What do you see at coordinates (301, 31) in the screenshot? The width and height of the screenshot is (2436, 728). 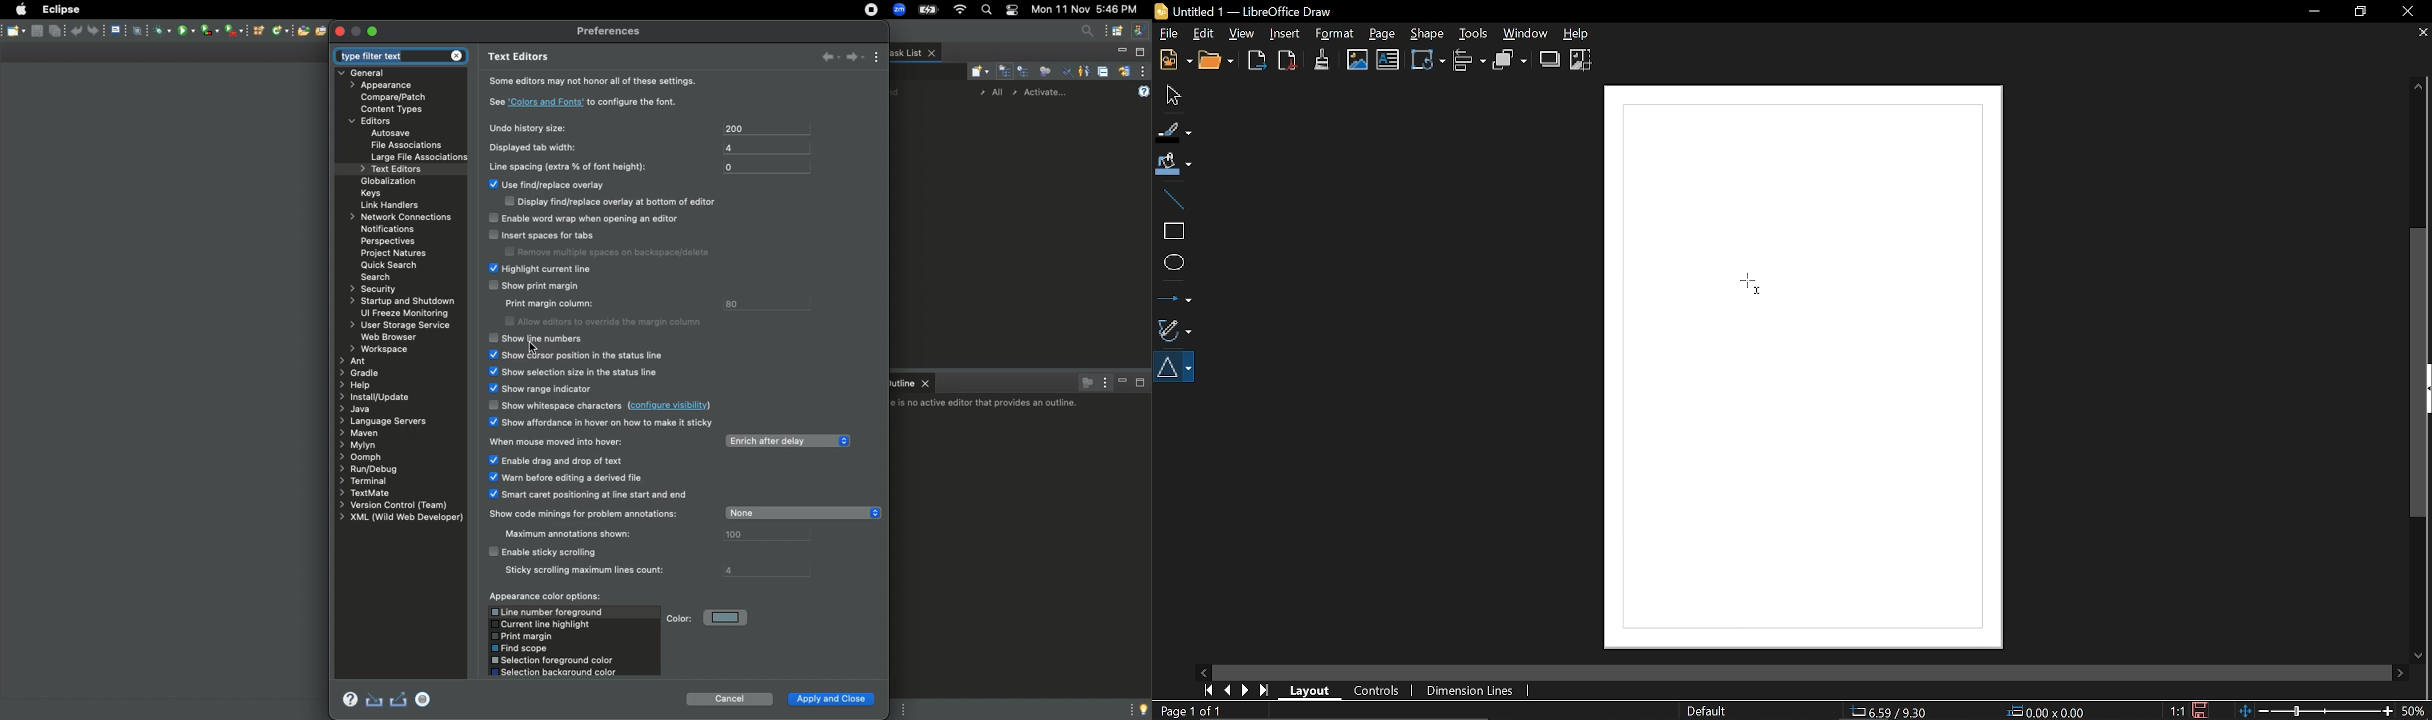 I see `Open new file` at bounding box center [301, 31].